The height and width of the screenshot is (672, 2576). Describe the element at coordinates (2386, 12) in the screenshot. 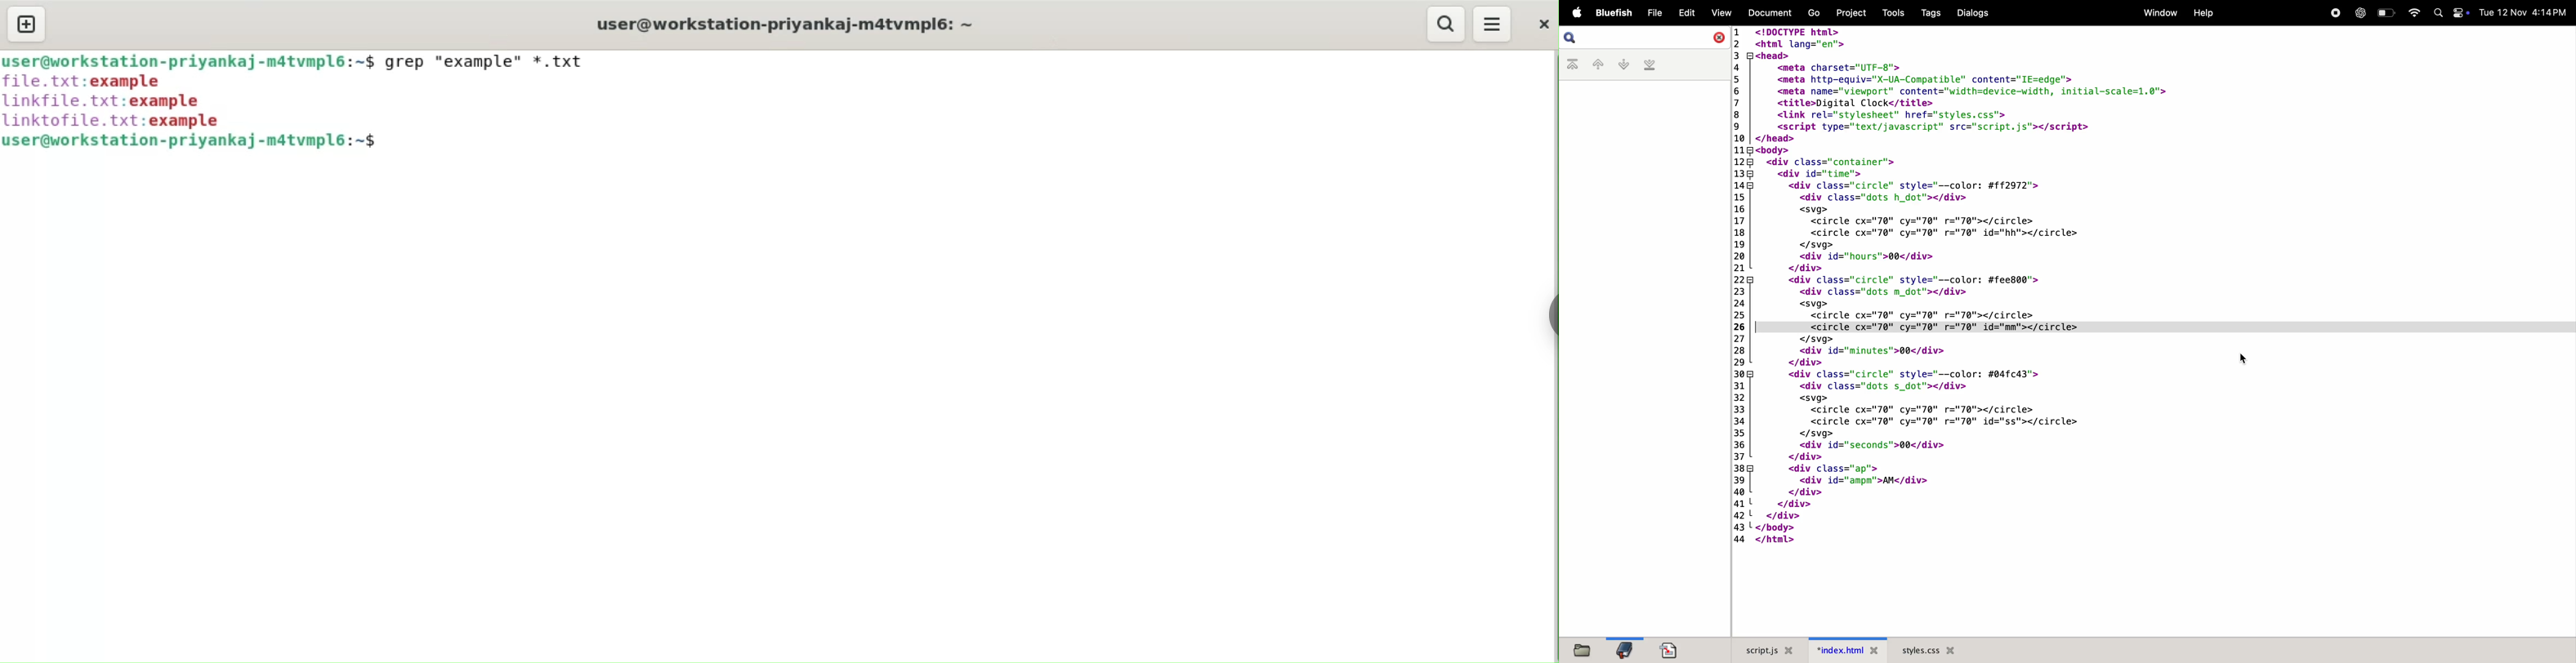

I see `battery` at that location.